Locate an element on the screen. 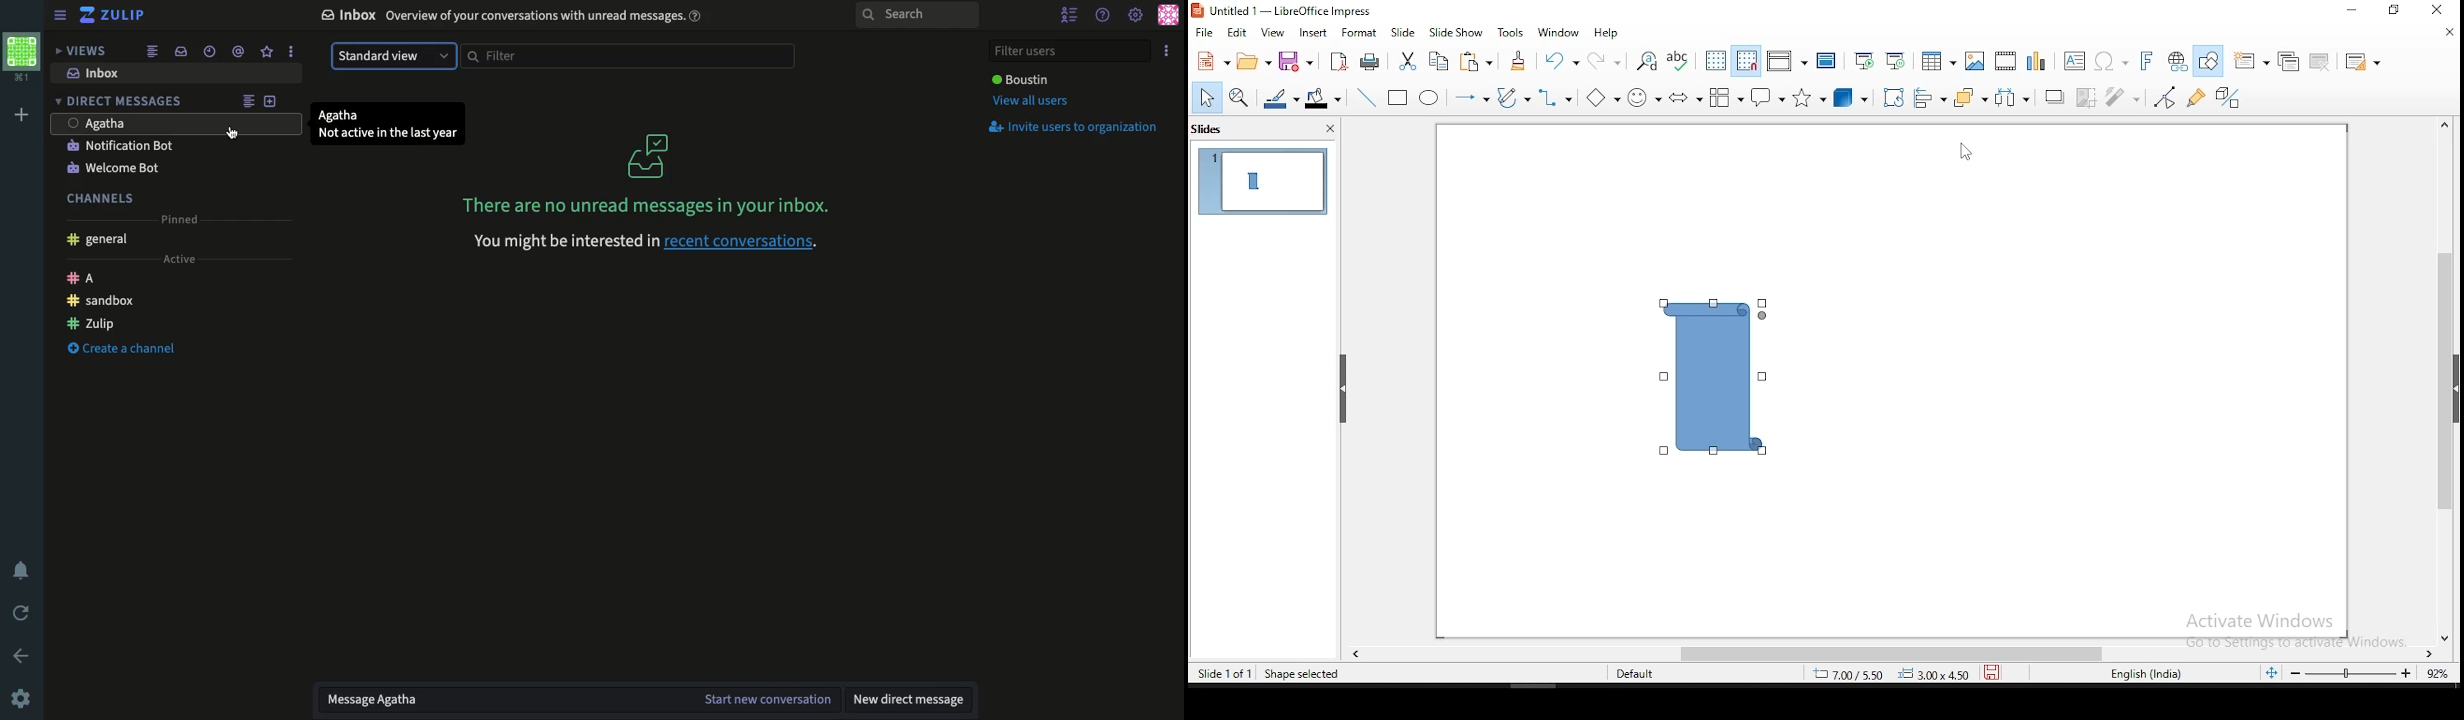  minimize is located at coordinates (2348, 13).